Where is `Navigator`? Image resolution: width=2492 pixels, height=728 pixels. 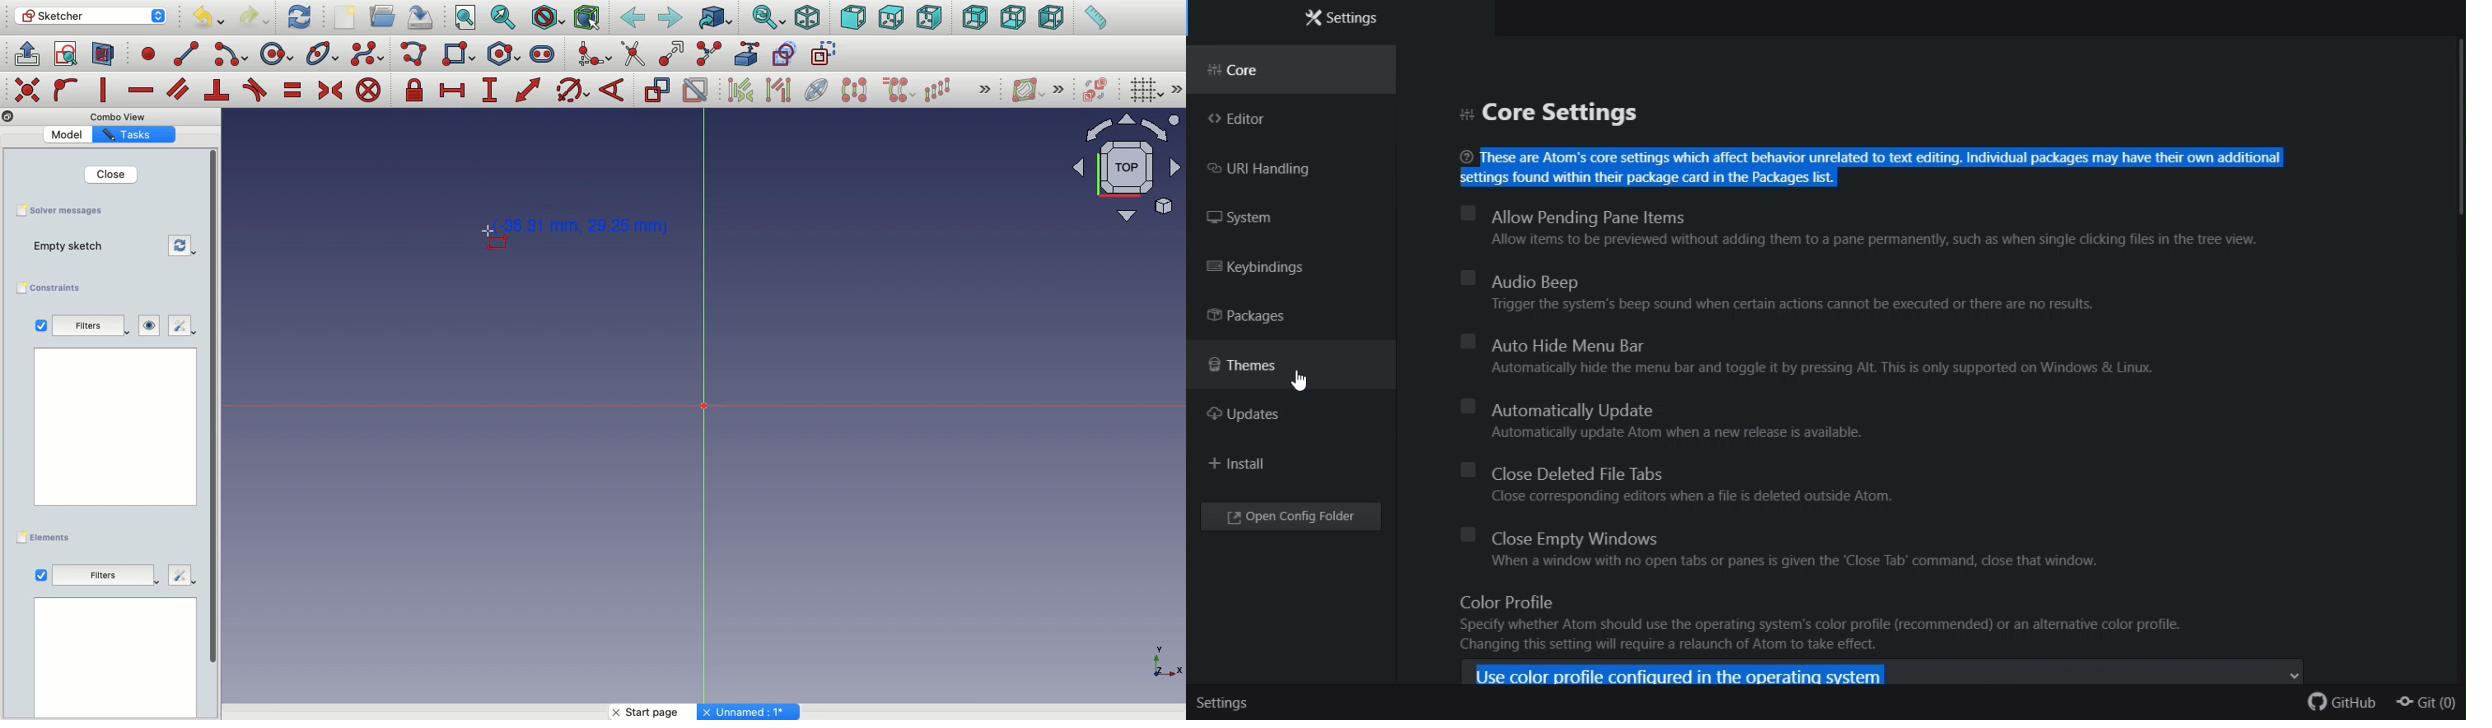 Navigator is located at coordinates (1127, 168).